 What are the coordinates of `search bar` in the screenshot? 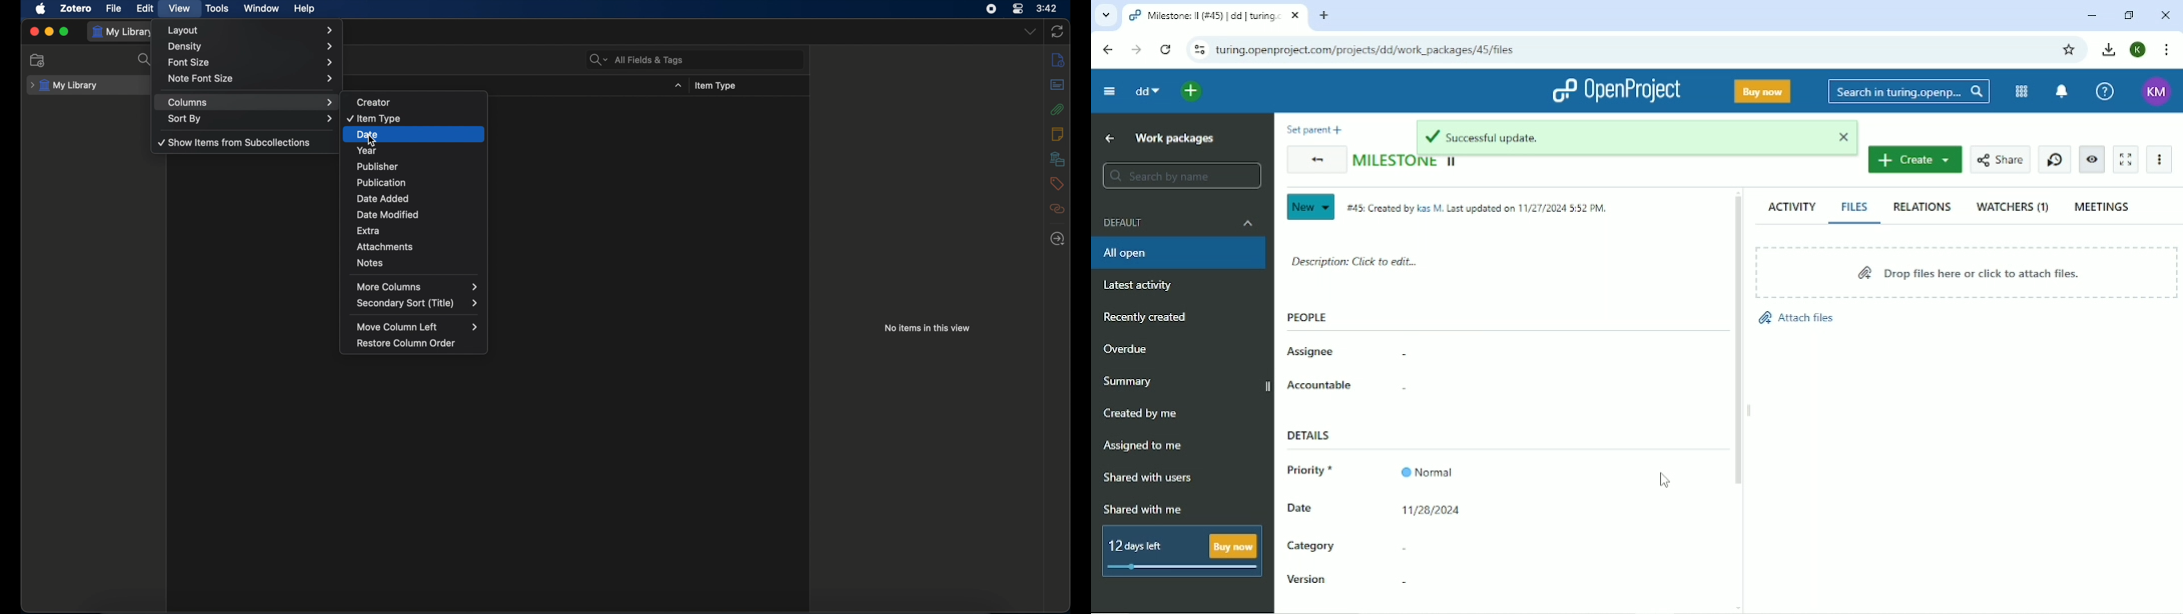 It's located at (637, 60).